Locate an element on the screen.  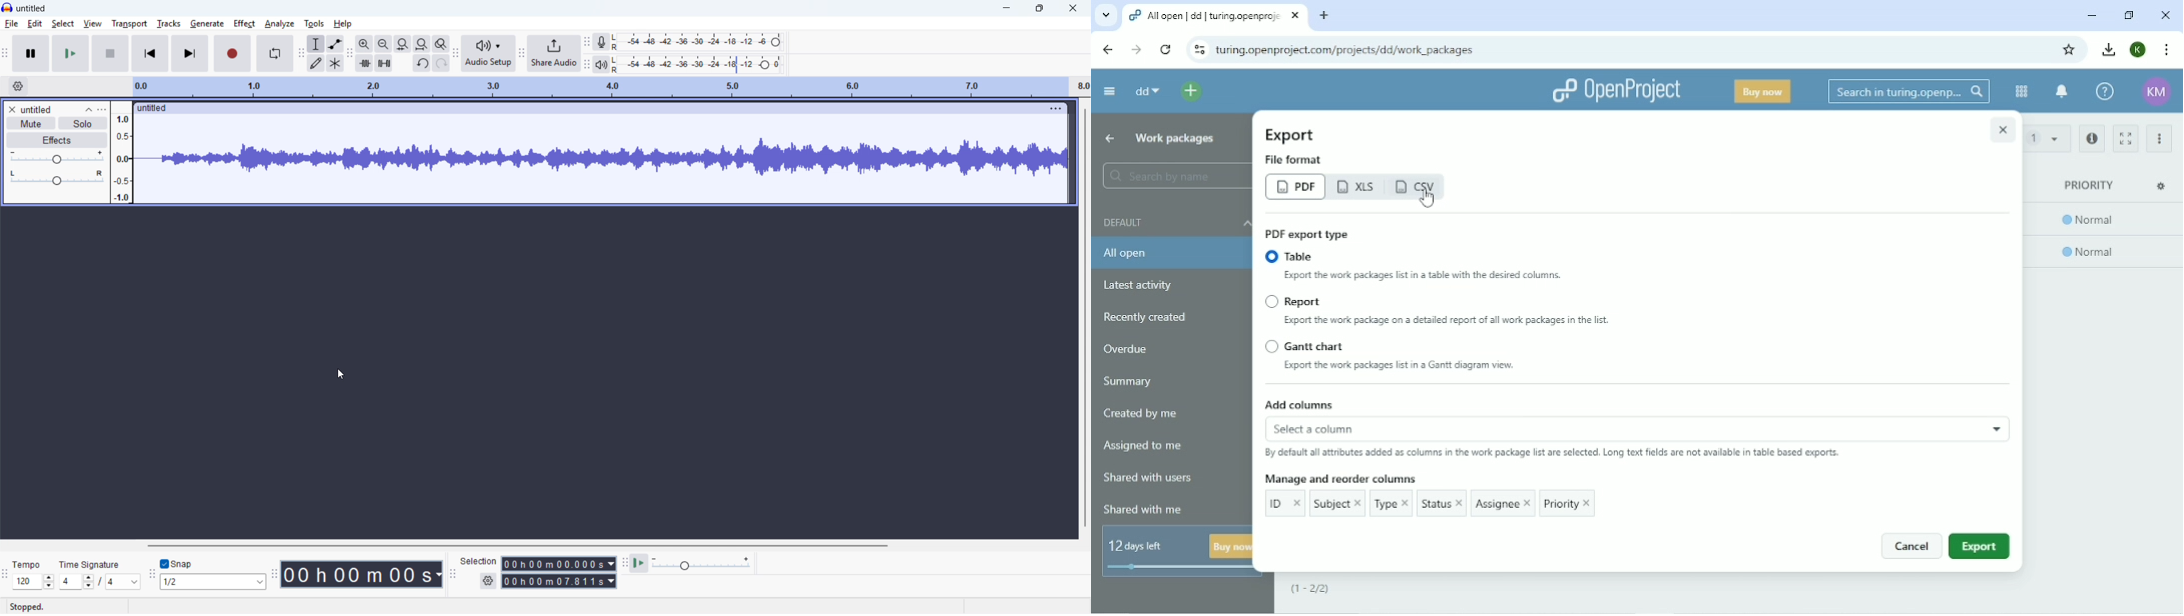
Export the work packages list in a table with the desired columns is located at coordinates (1453, 278).